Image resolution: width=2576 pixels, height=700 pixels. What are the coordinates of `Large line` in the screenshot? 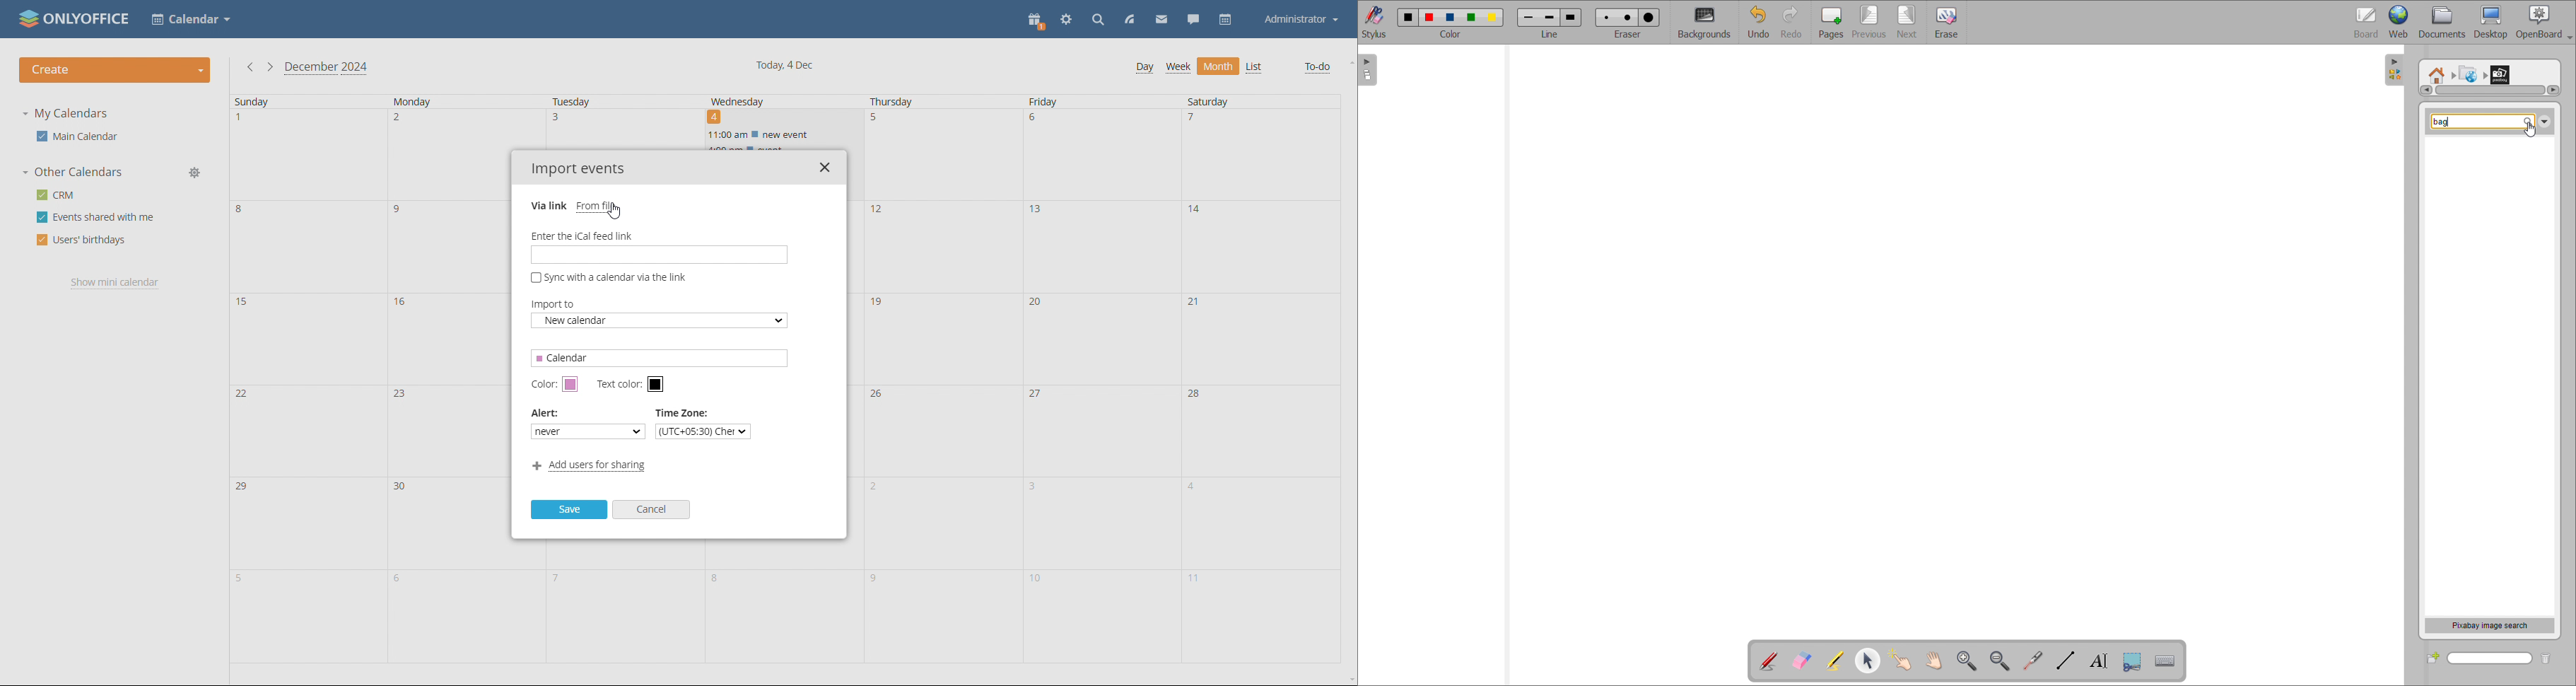 It's located at (1572, 17).